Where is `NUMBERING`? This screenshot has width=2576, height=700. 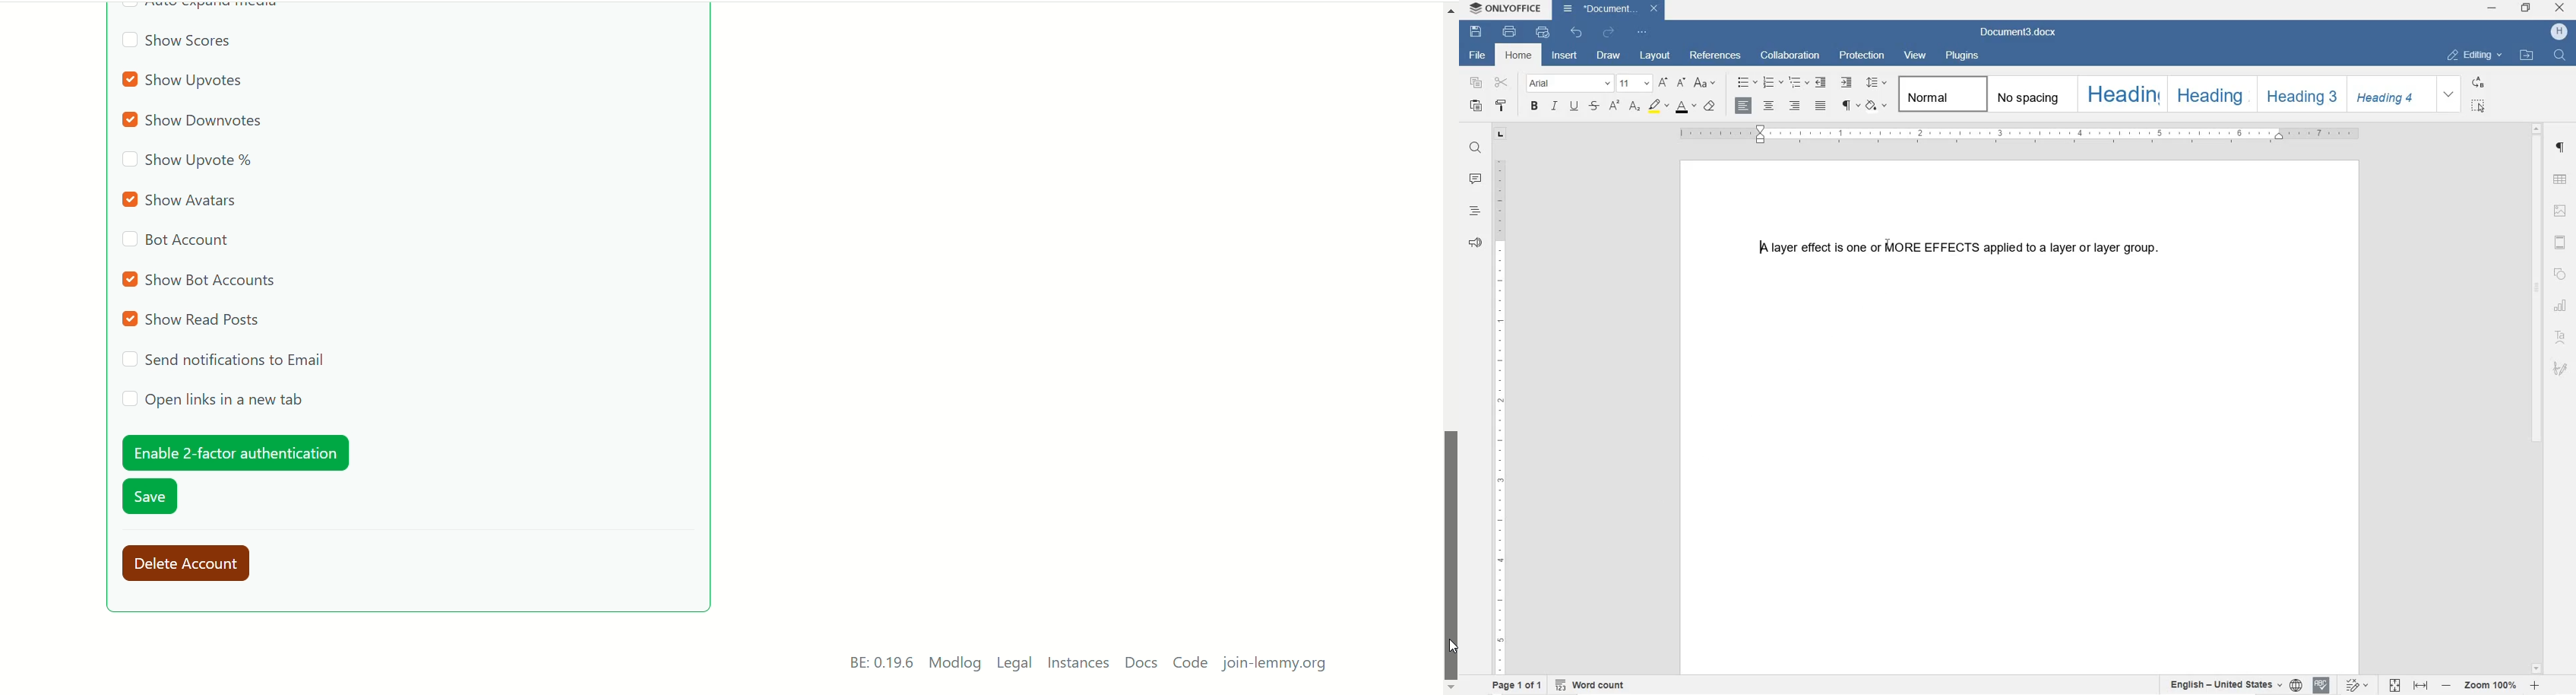 NUMBERING is located at coordinates (1774, 83).